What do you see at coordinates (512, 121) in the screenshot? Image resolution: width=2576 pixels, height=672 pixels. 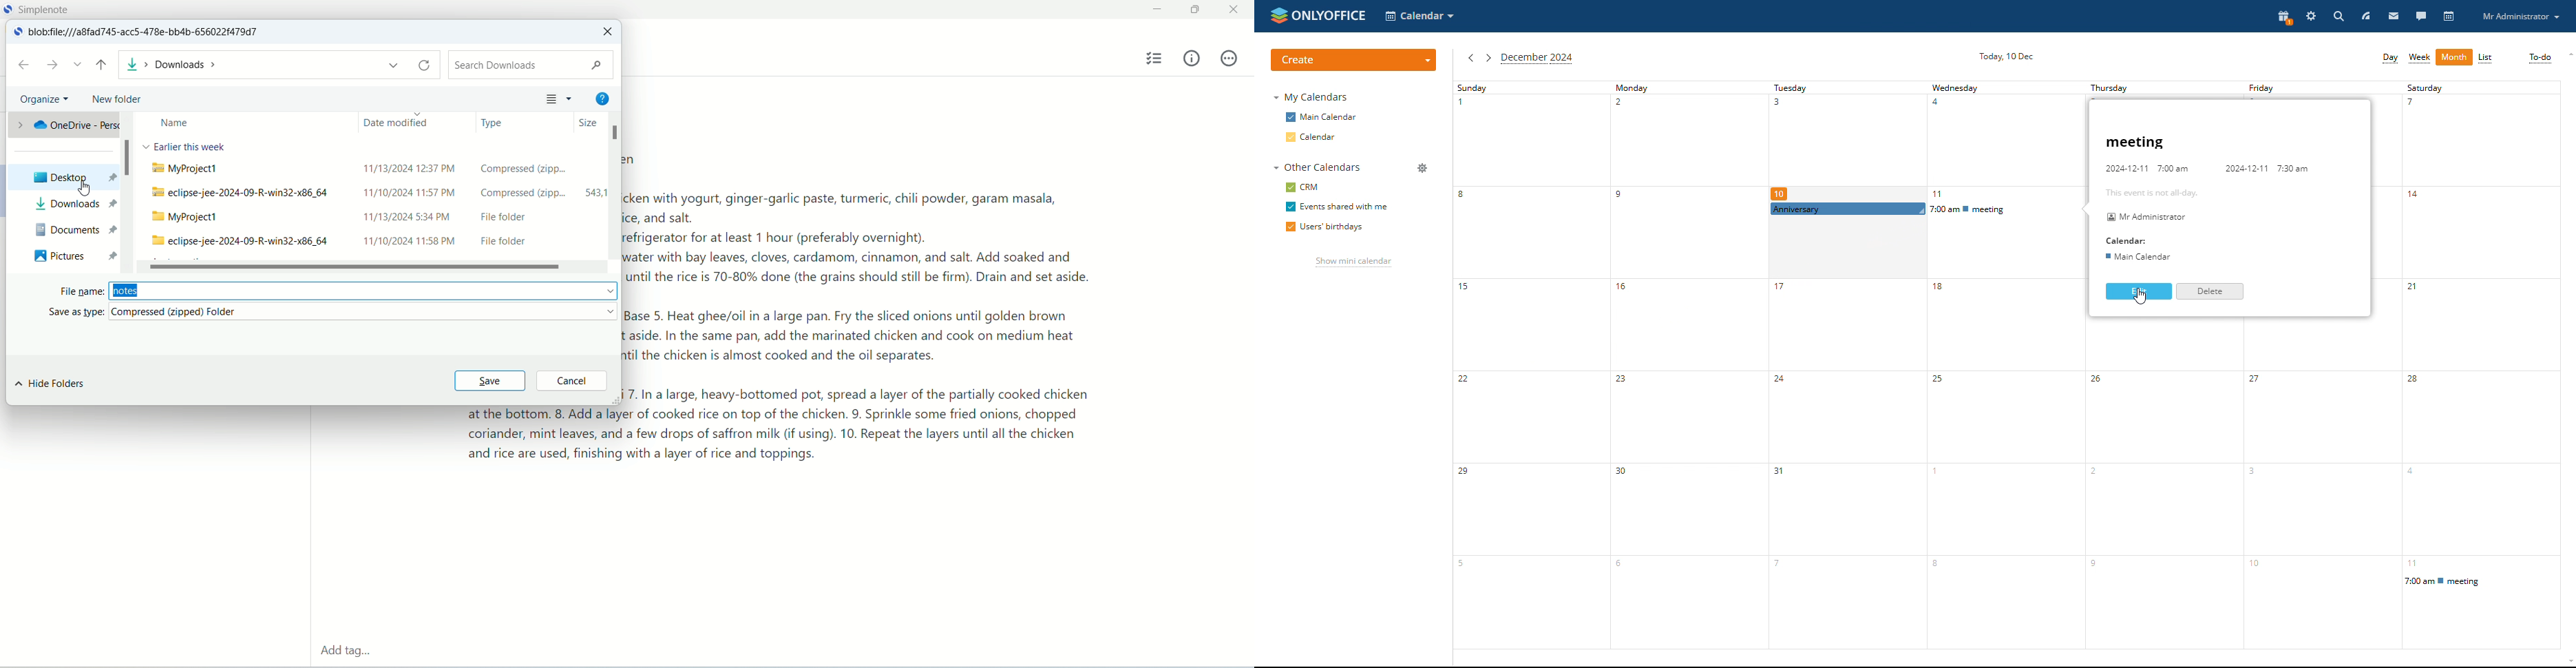 I see `type` at bounding box center [512, 121].